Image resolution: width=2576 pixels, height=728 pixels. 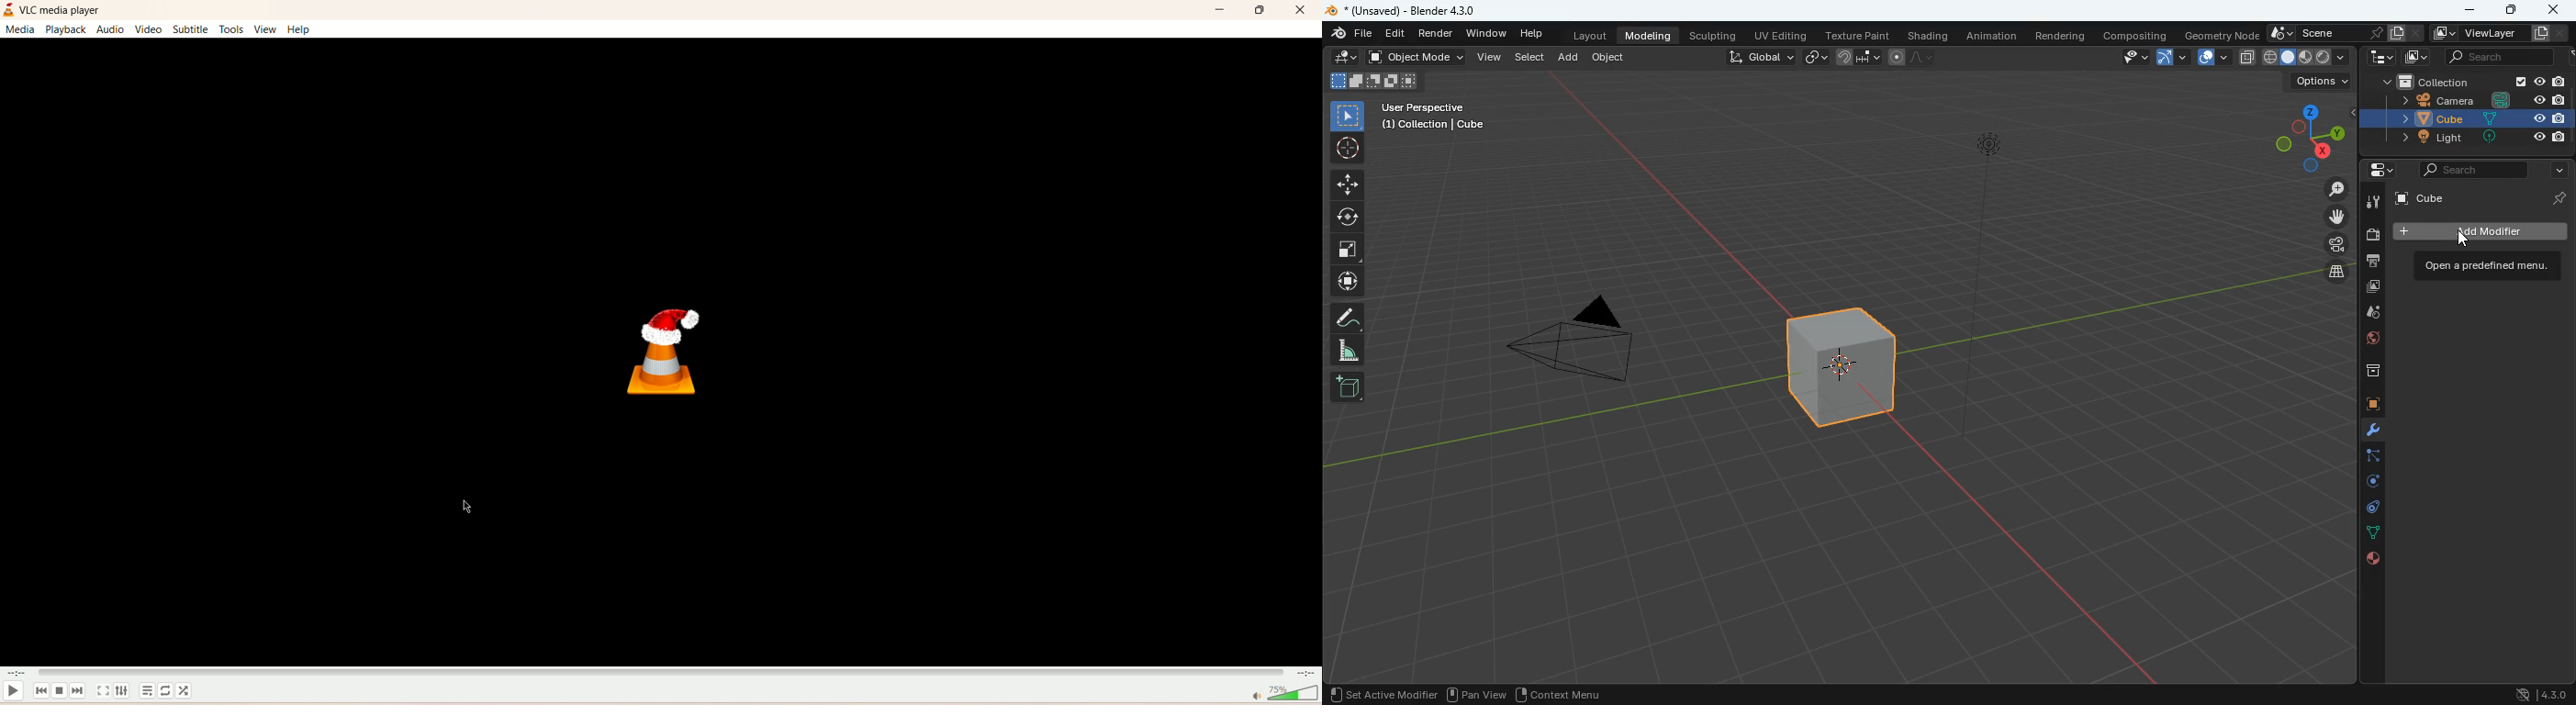 I want to click on cursor, so click(x=2462, y=238).